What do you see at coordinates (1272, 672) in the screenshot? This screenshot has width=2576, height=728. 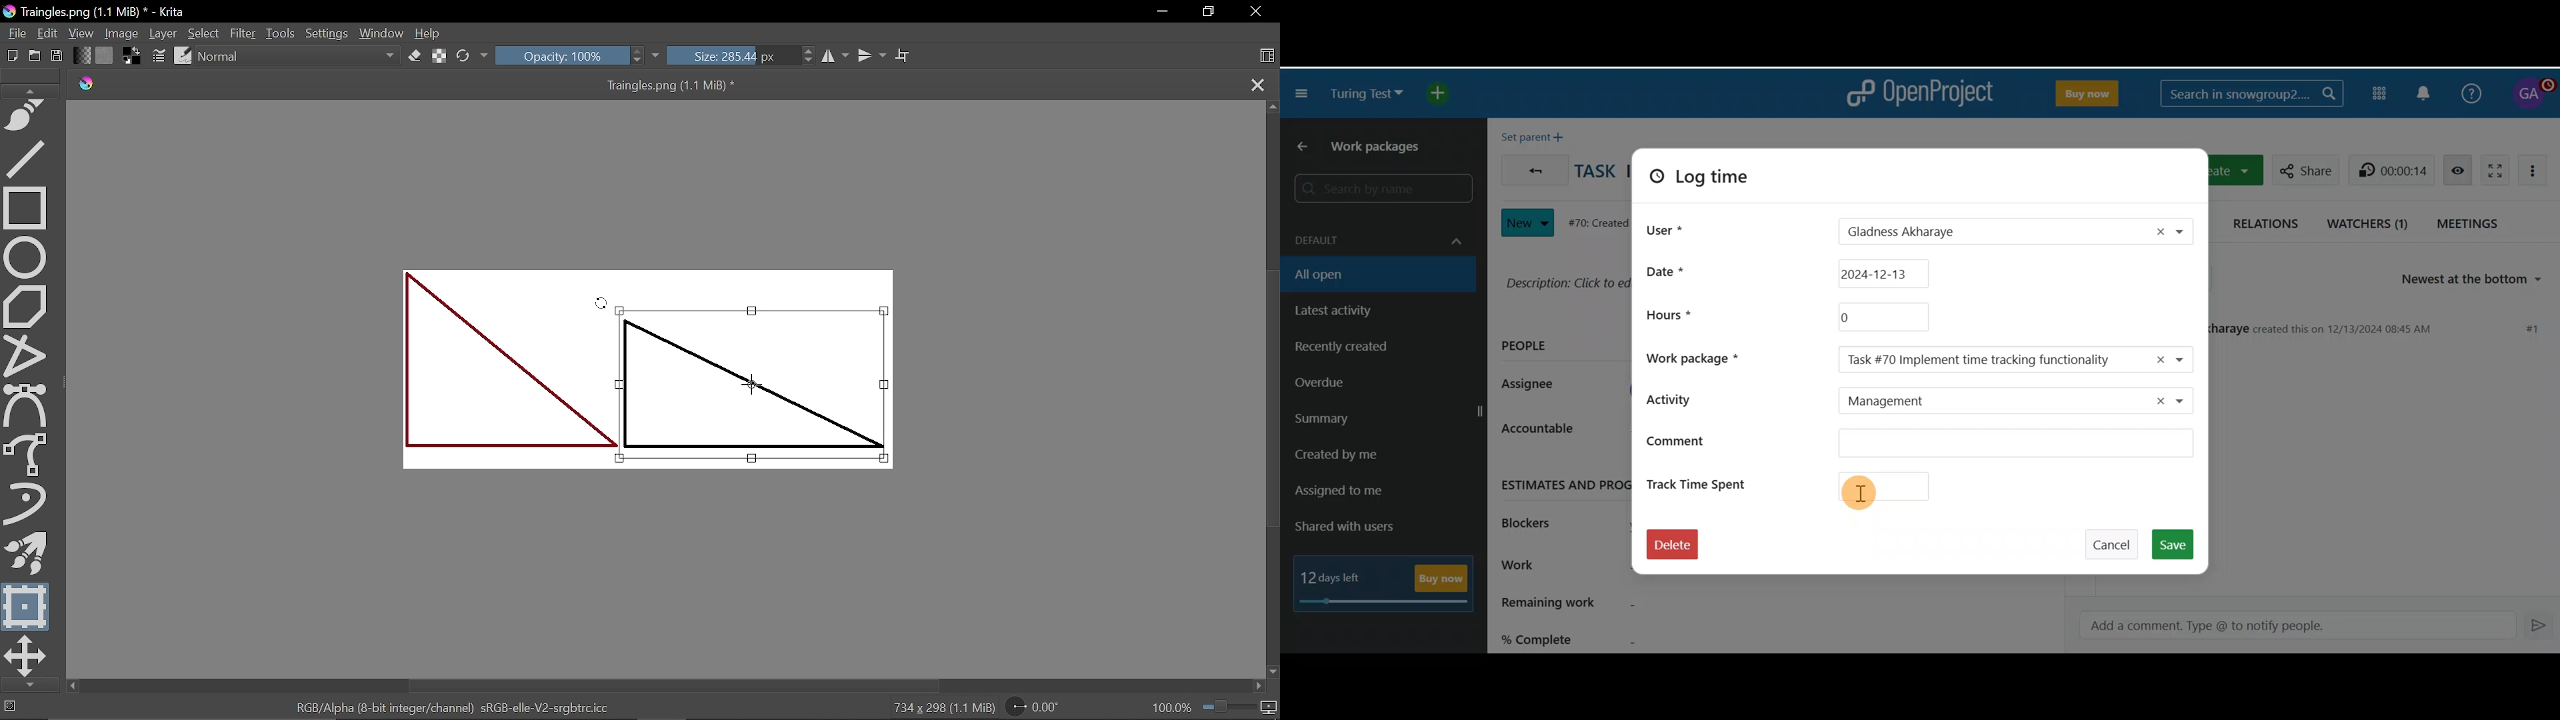 I see `Move down` at bounding box center [1272, 672].